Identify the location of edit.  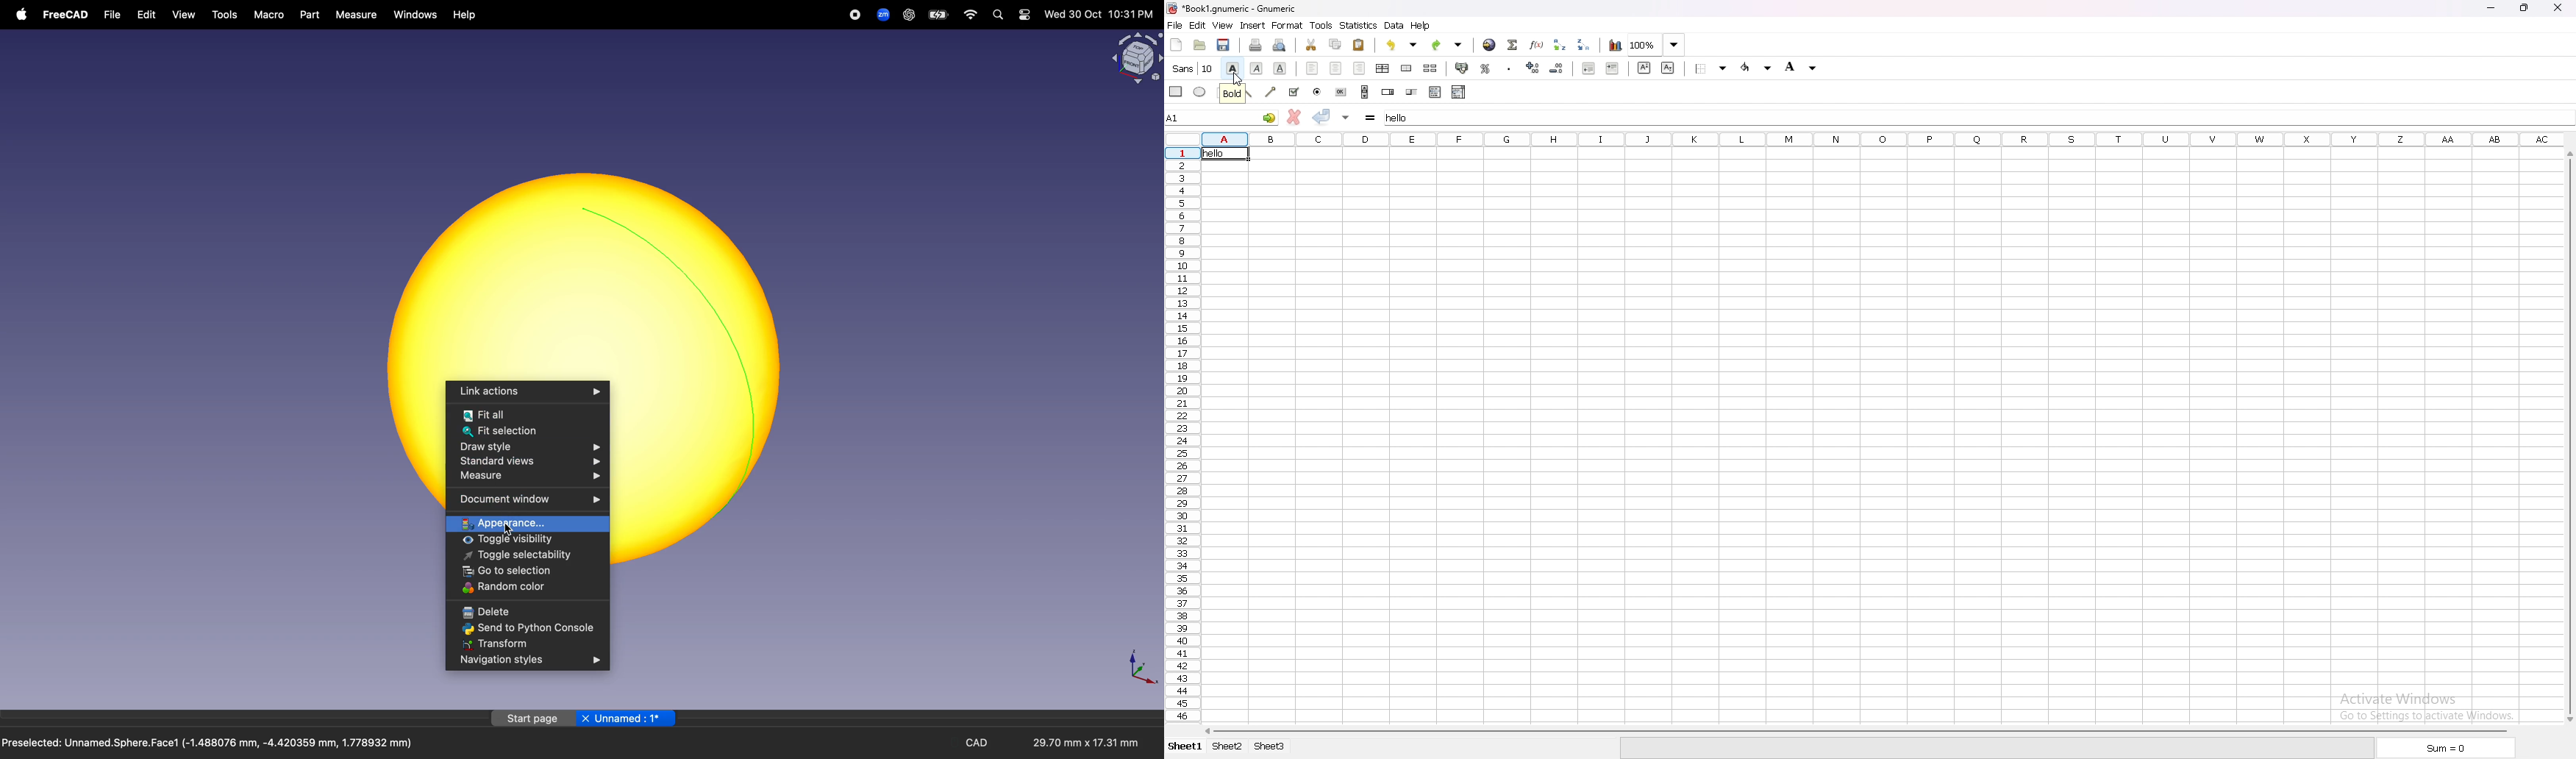
(144, 15).